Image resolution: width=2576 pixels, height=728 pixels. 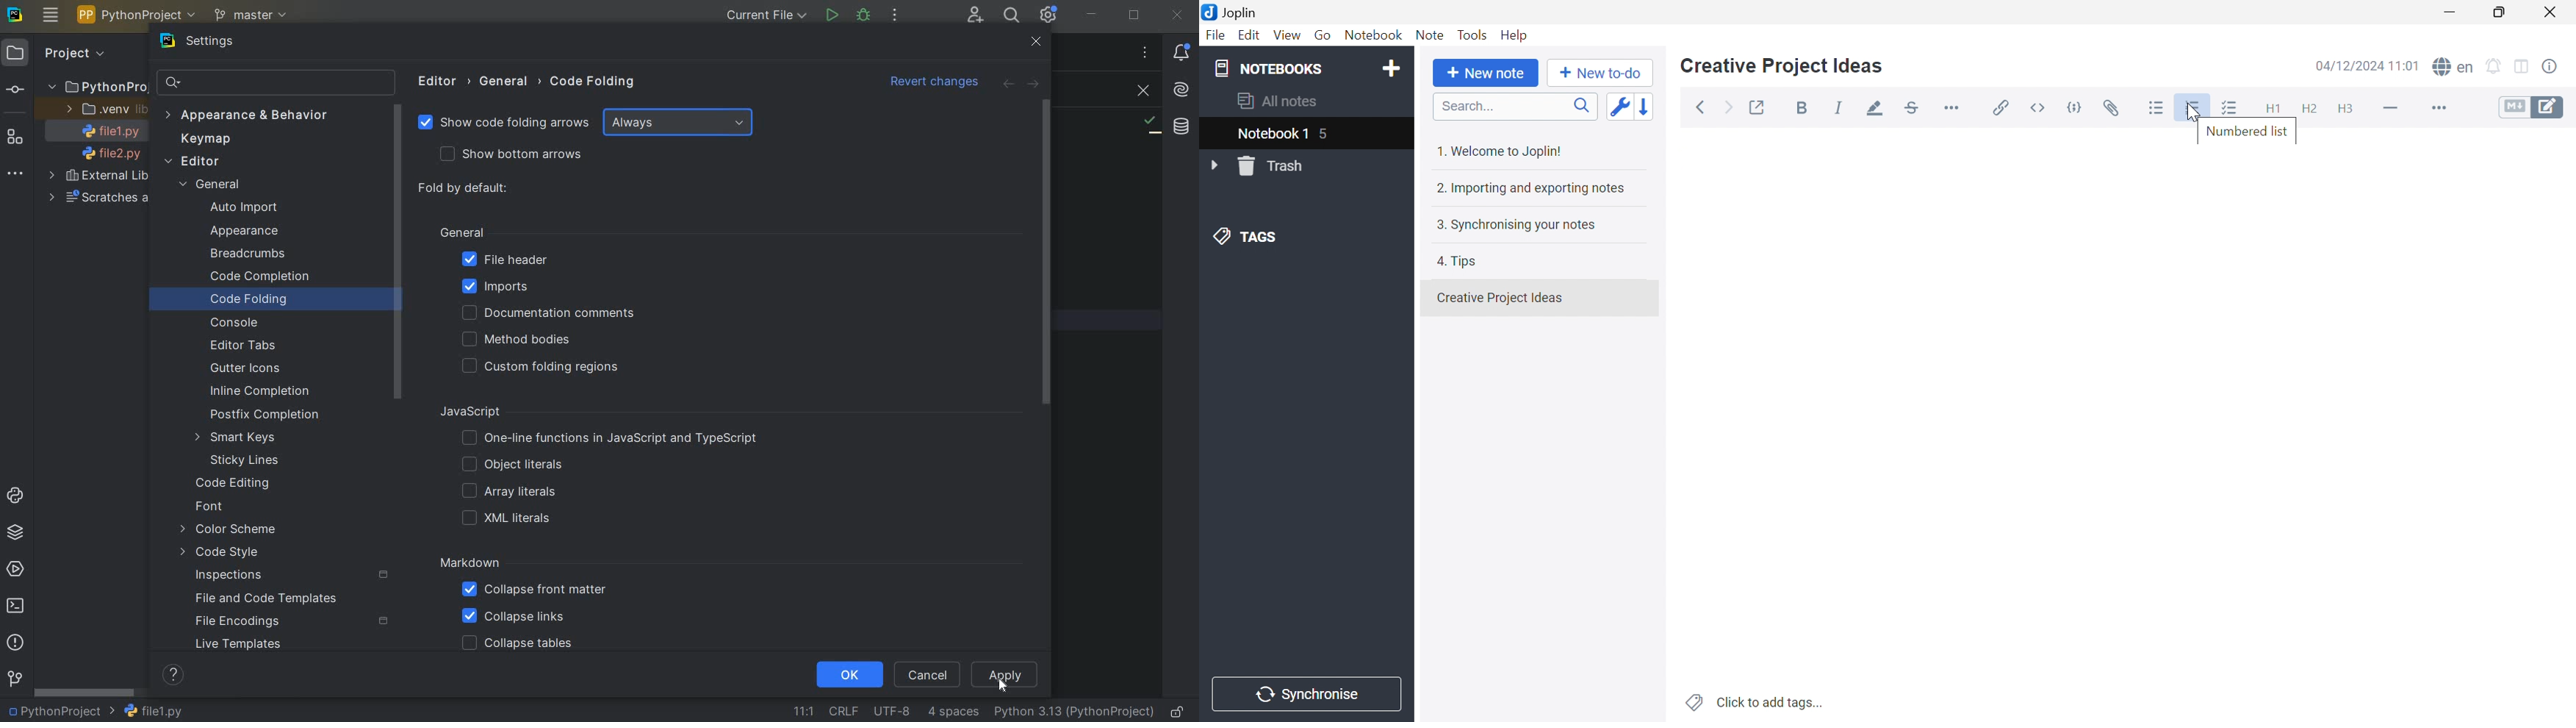 I want to click on NO PROBLEMS FOUND, so click(x=1151, y=125).